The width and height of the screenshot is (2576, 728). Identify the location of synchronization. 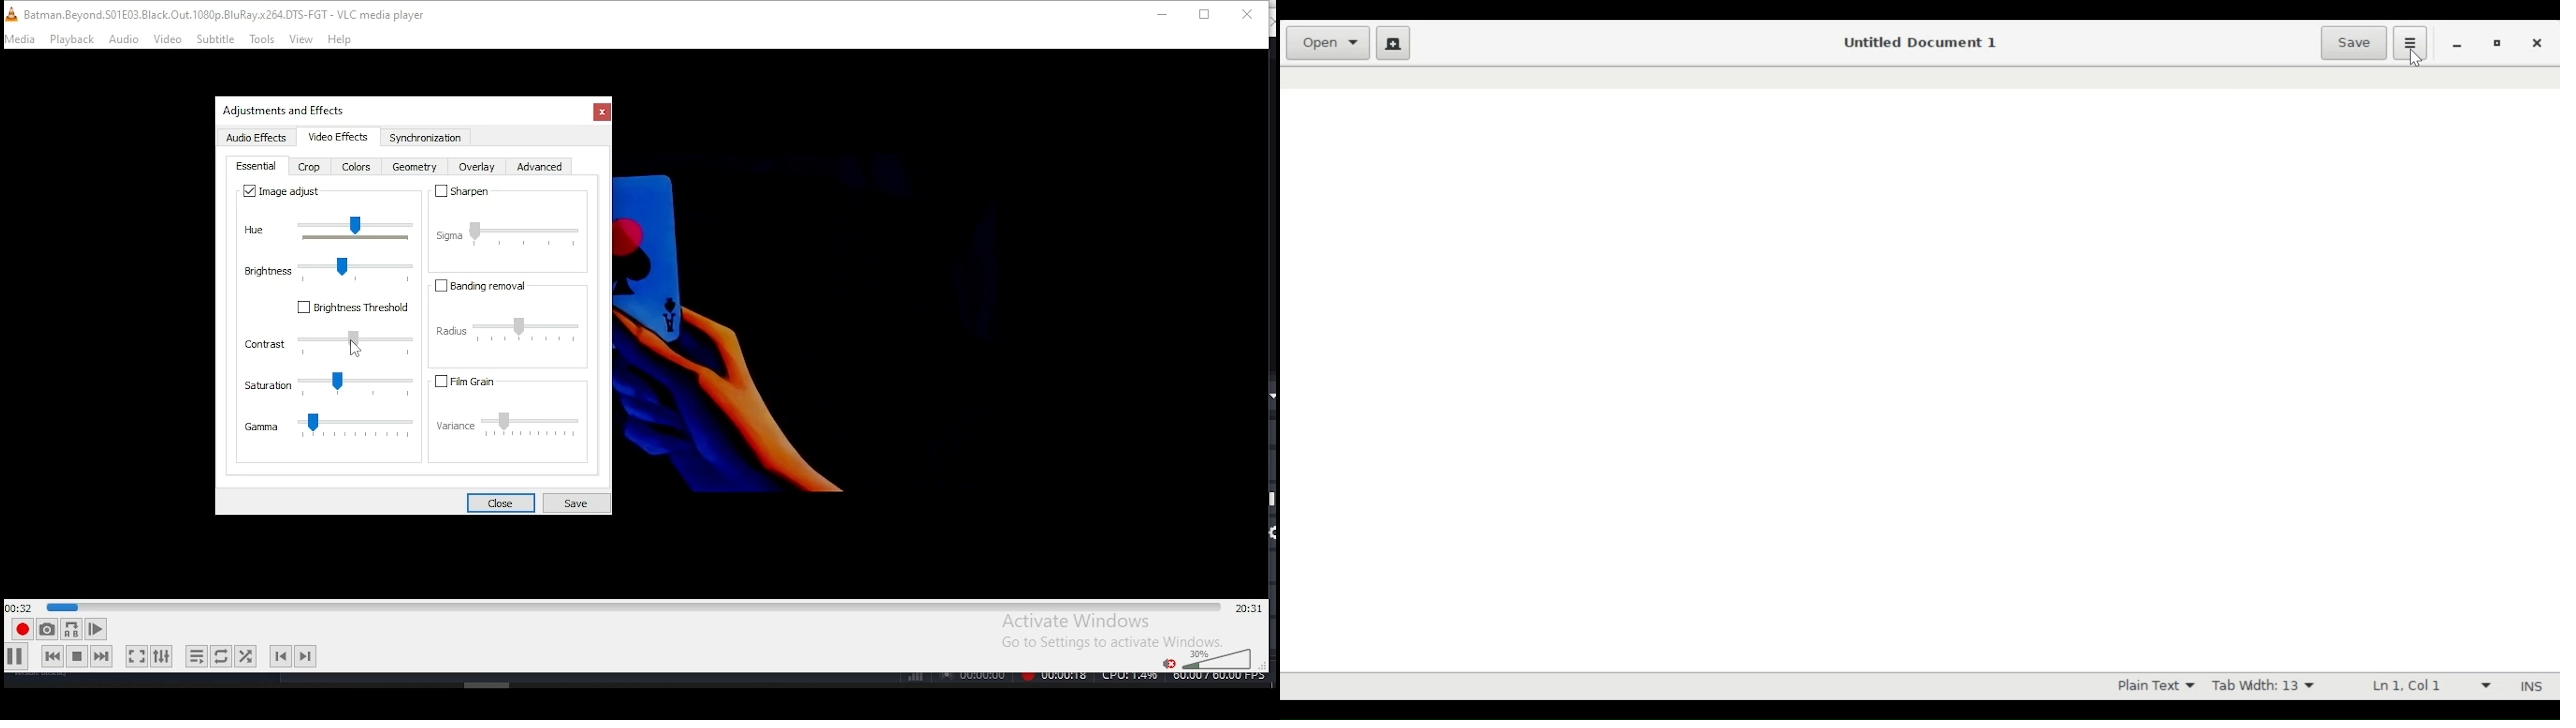
(424, 138).